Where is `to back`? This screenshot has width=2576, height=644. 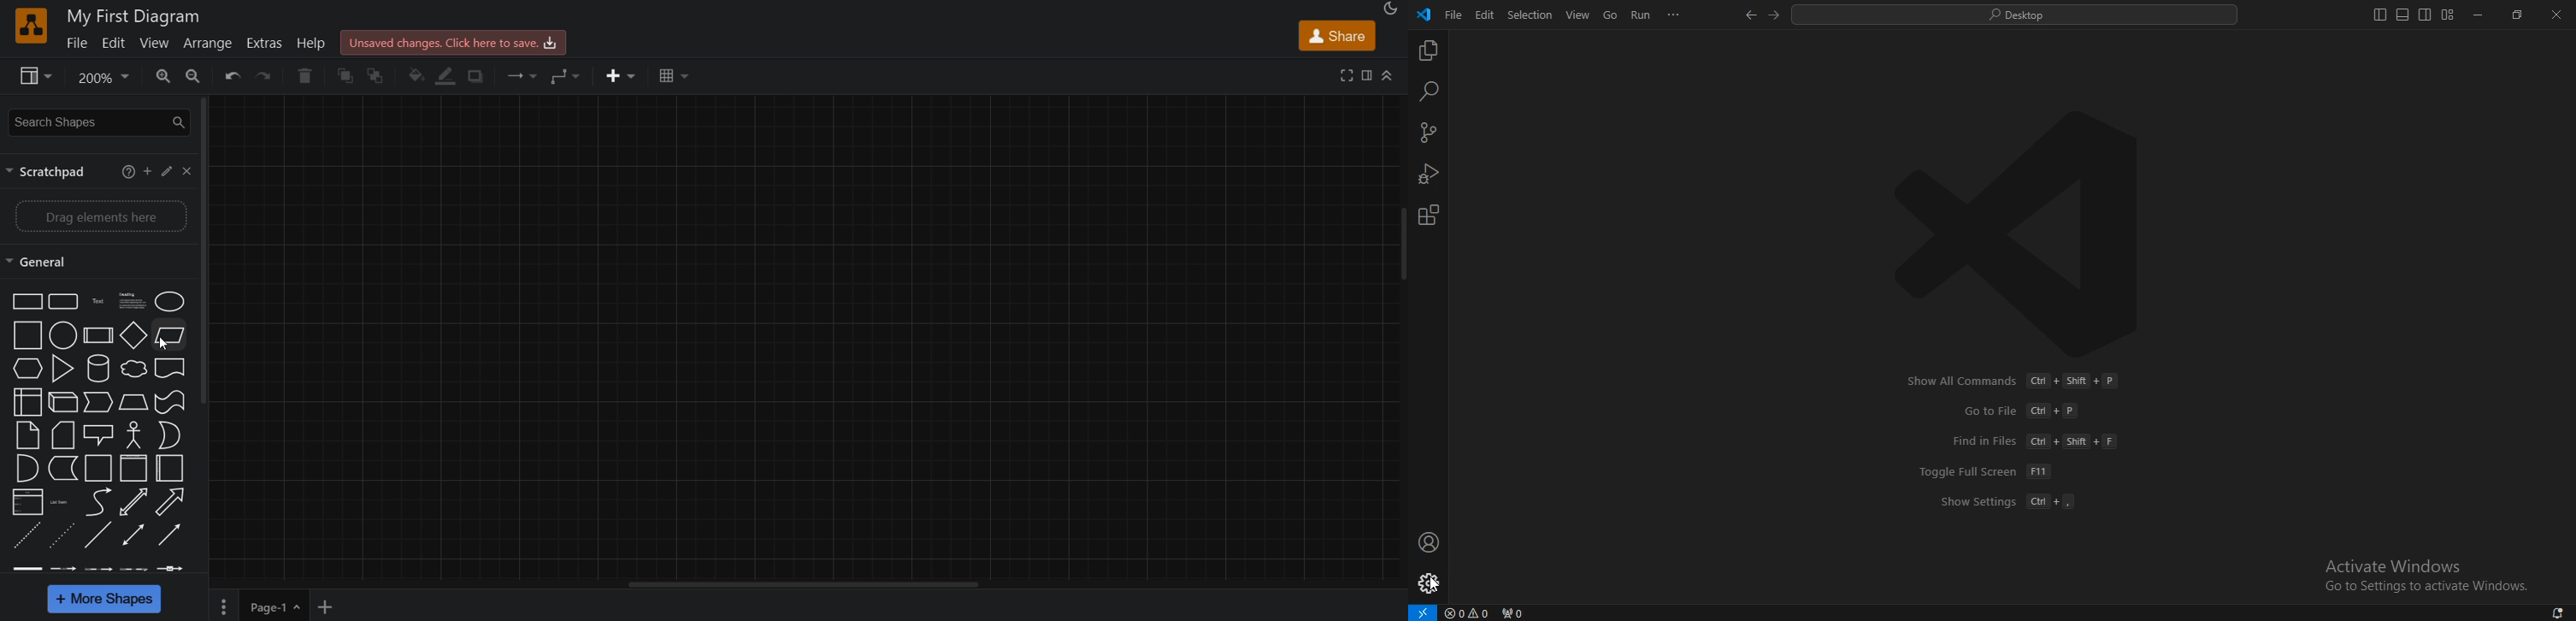 to back is located at coordinates (383, 75).